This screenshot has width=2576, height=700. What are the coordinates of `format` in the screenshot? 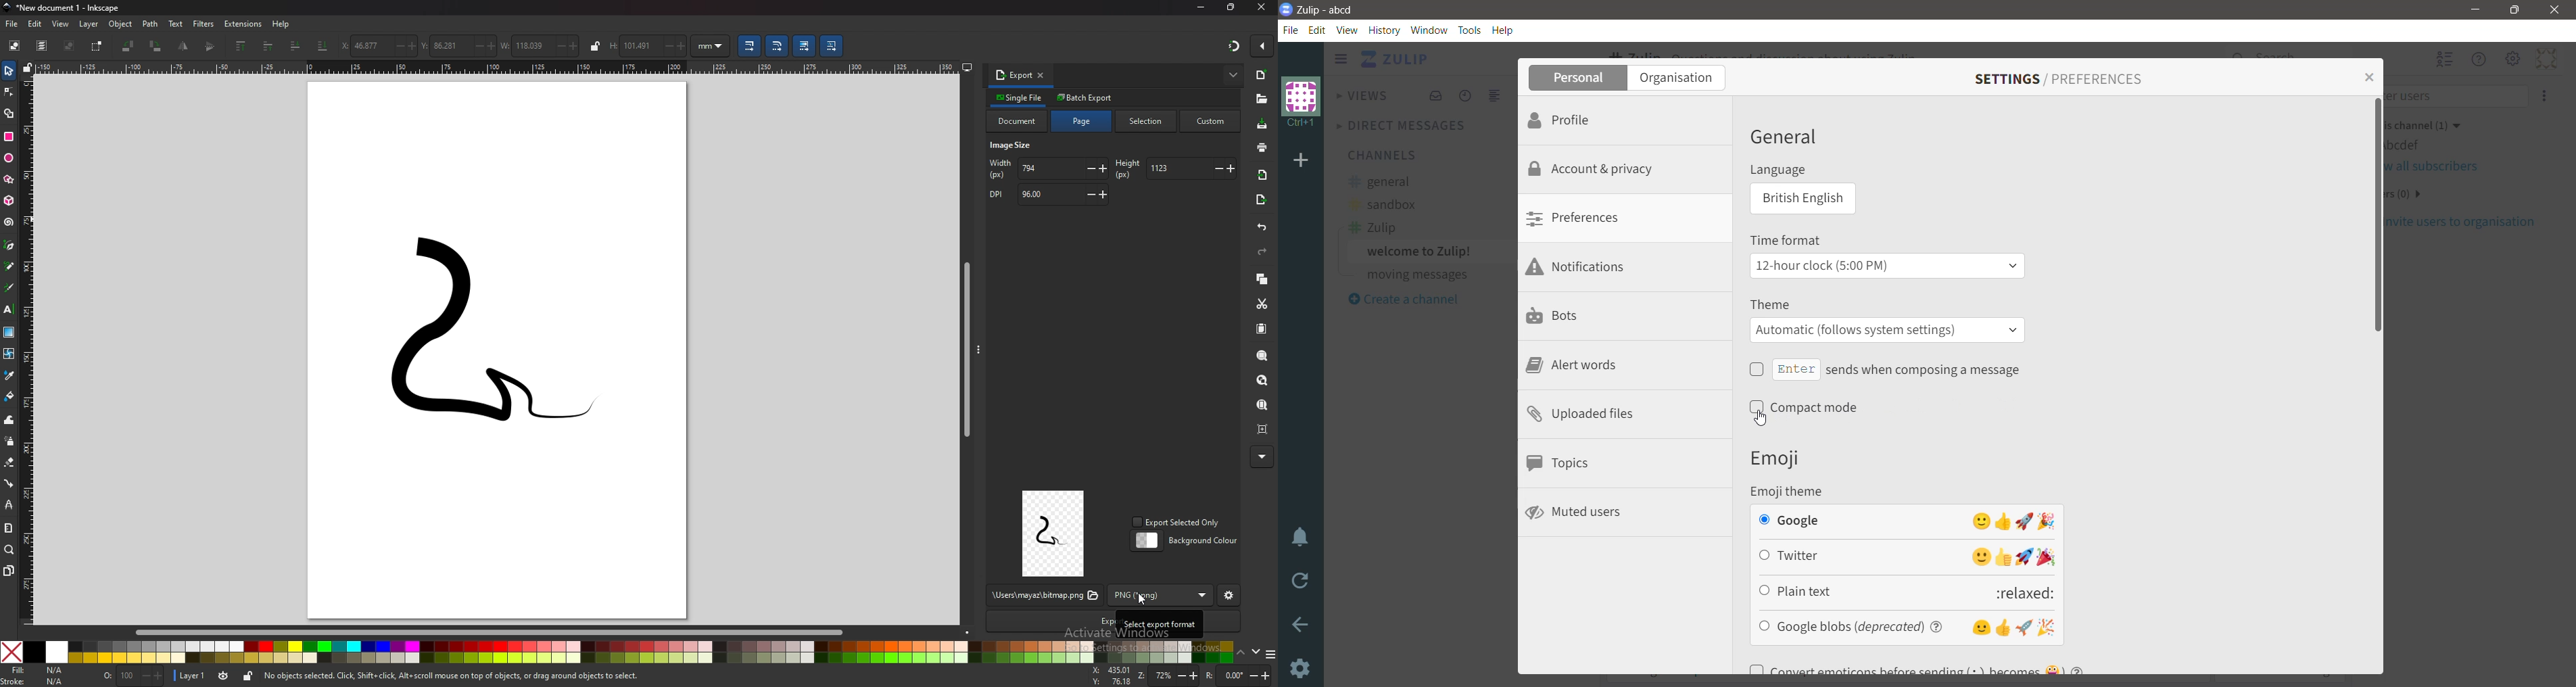 It's located at (1164, 596).